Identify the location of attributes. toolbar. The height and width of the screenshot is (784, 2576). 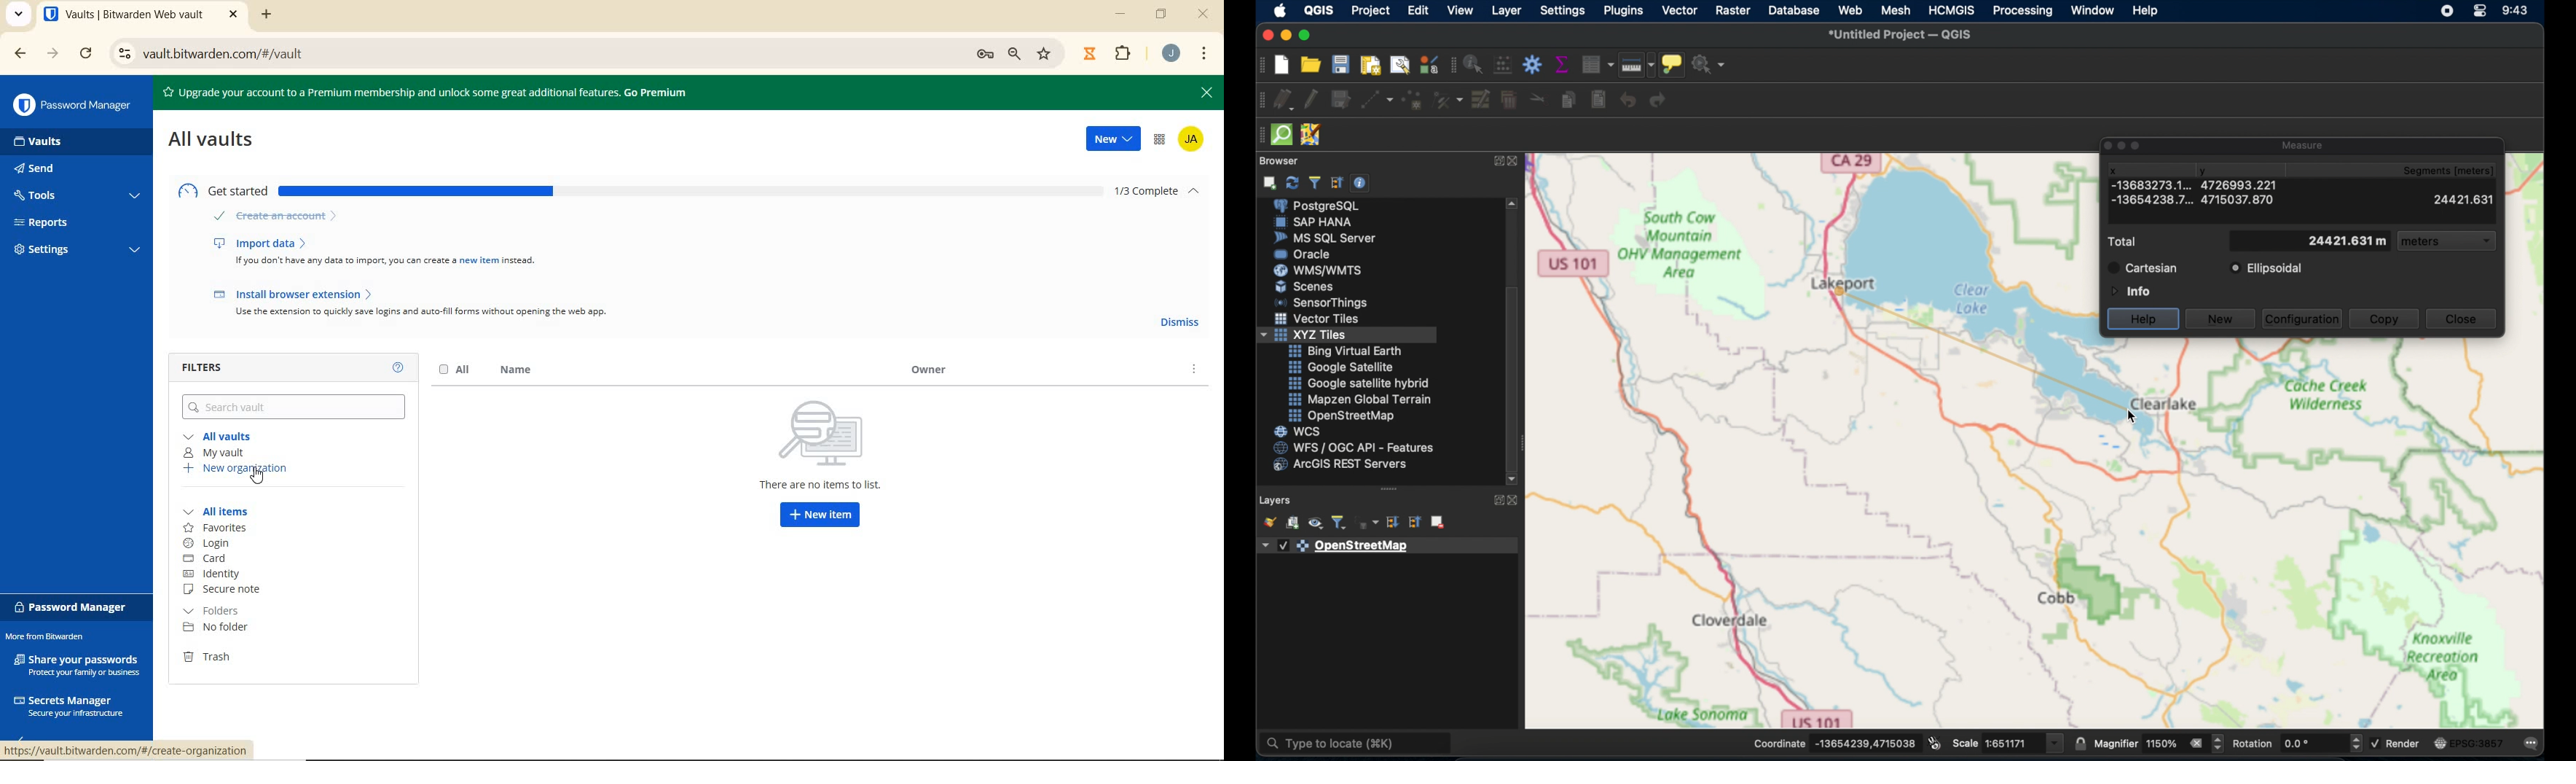
(1451, 66).